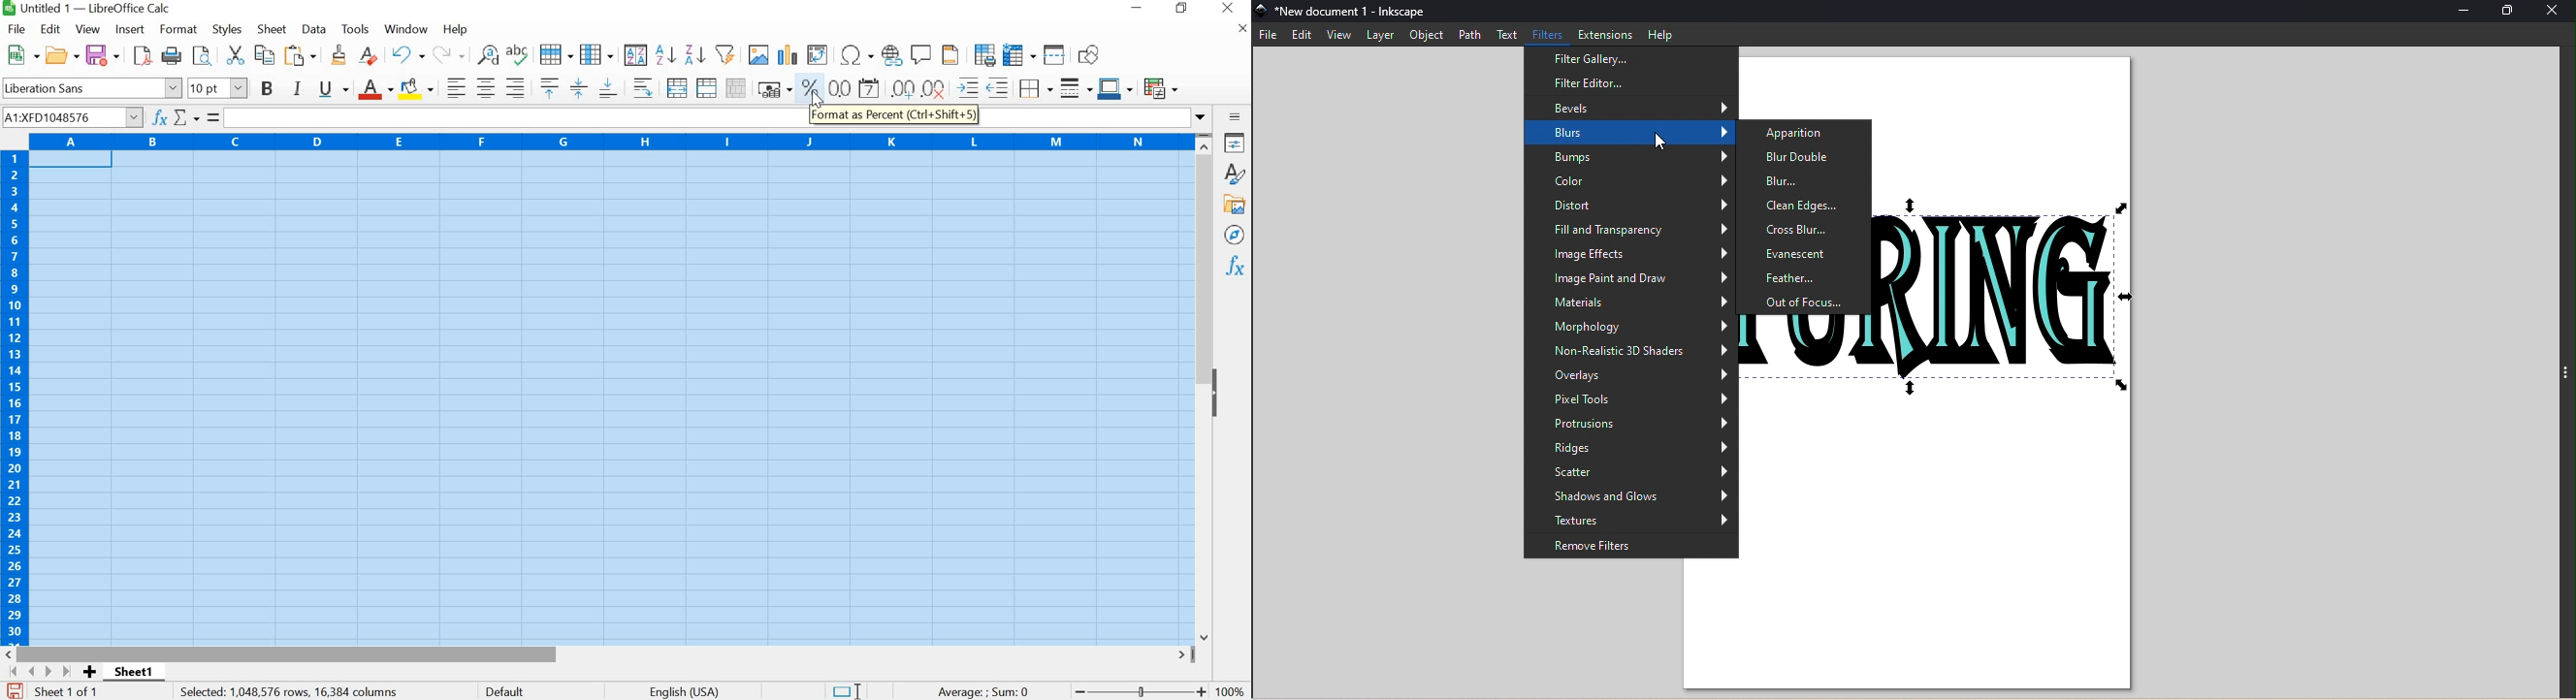  I want to click on Evanescent, so click(1806, 253).